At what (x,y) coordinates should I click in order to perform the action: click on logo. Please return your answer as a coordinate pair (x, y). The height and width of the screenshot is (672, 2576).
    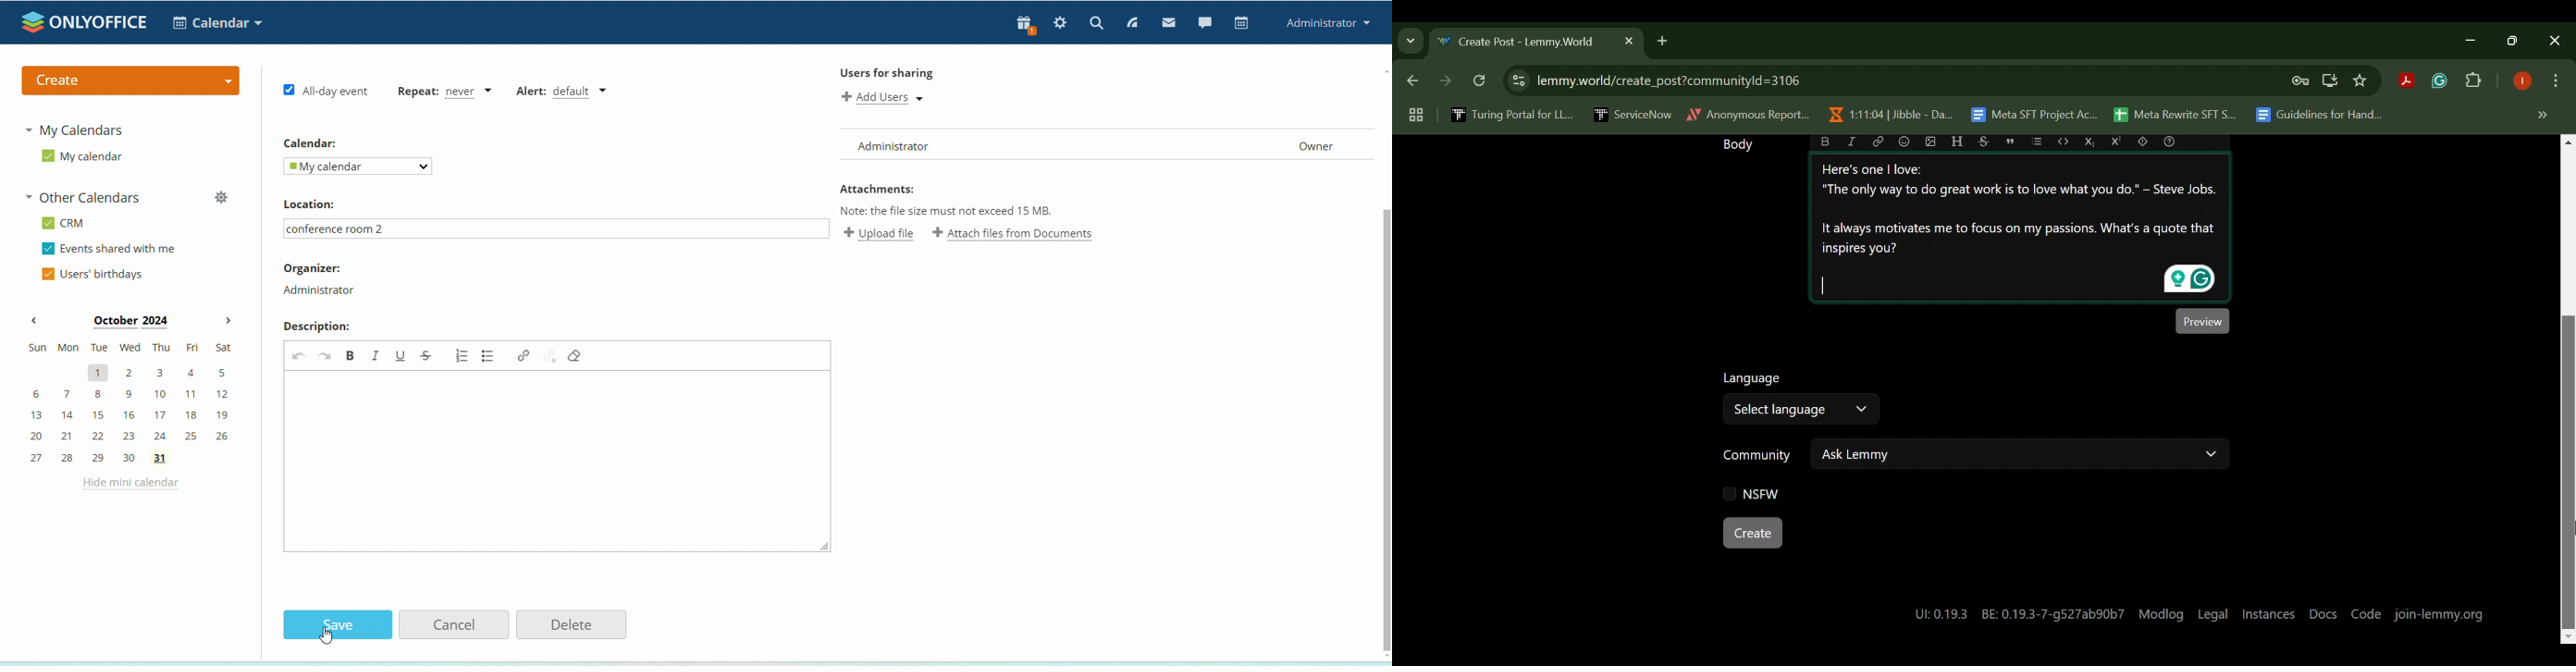
    Looking at the image, I should click on (86, 22).